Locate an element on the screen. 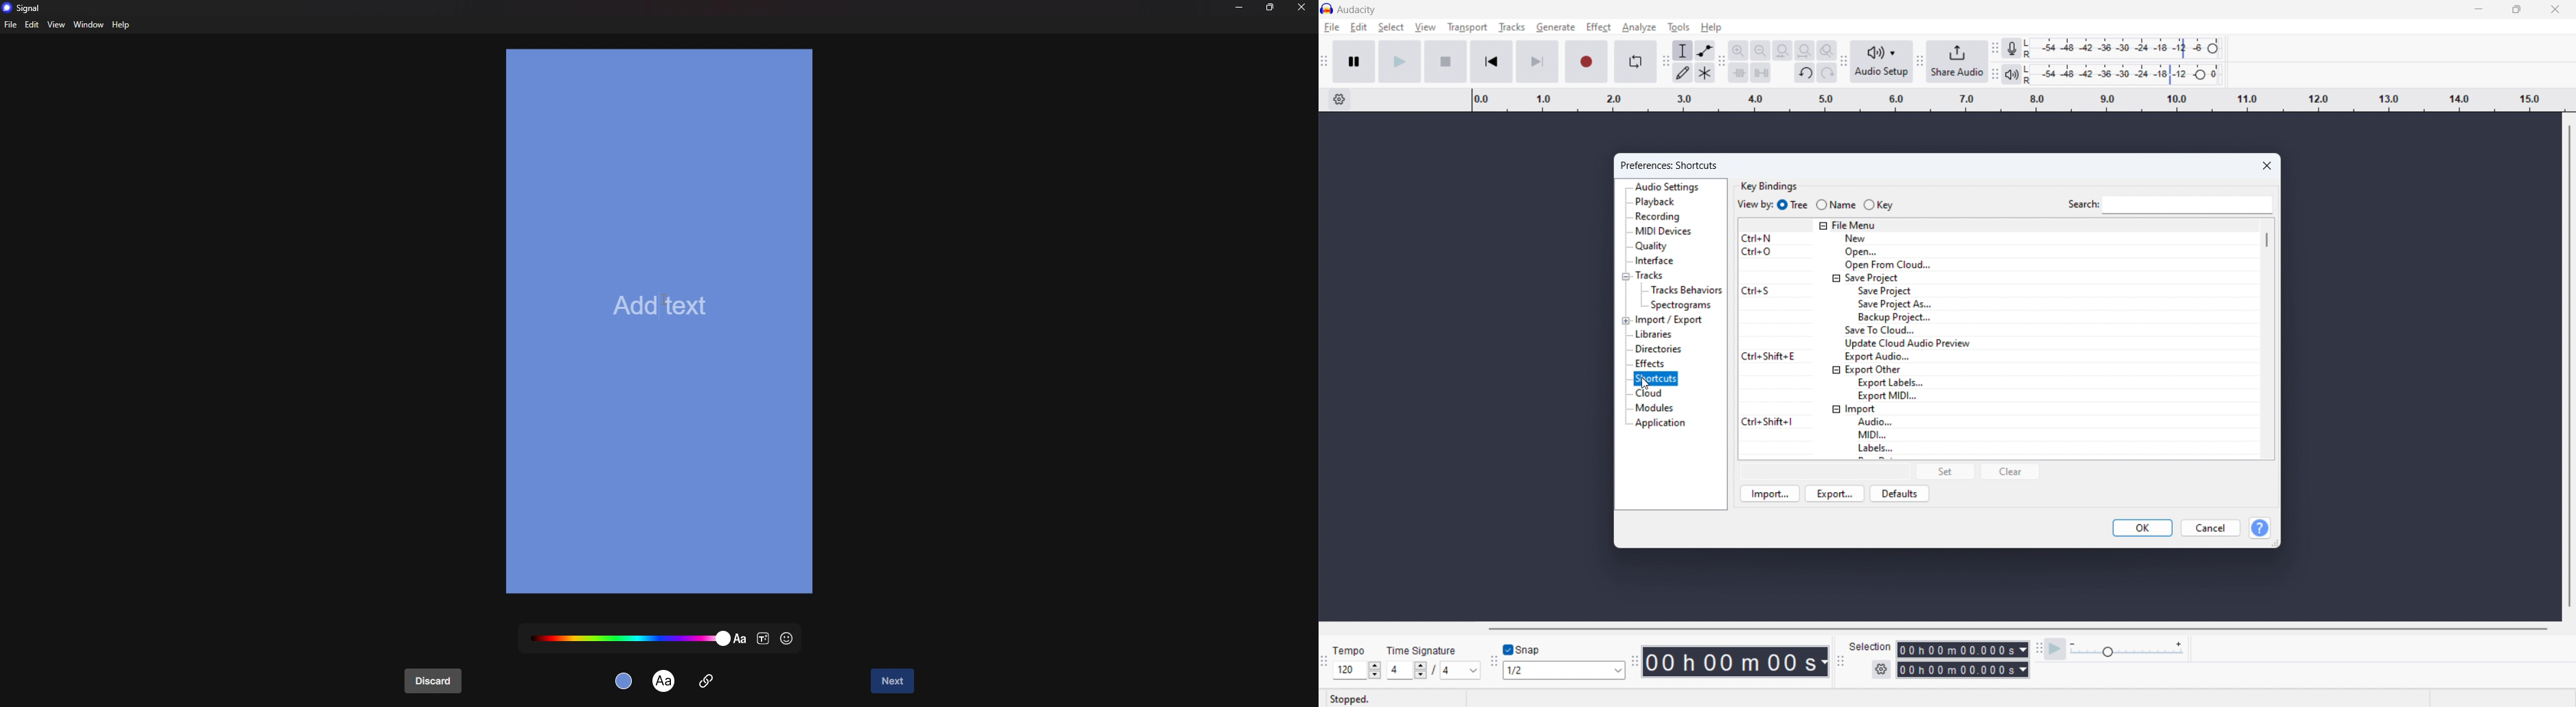 This screenshot has width=2576, height=728. window is located at coordinates (88, 25).